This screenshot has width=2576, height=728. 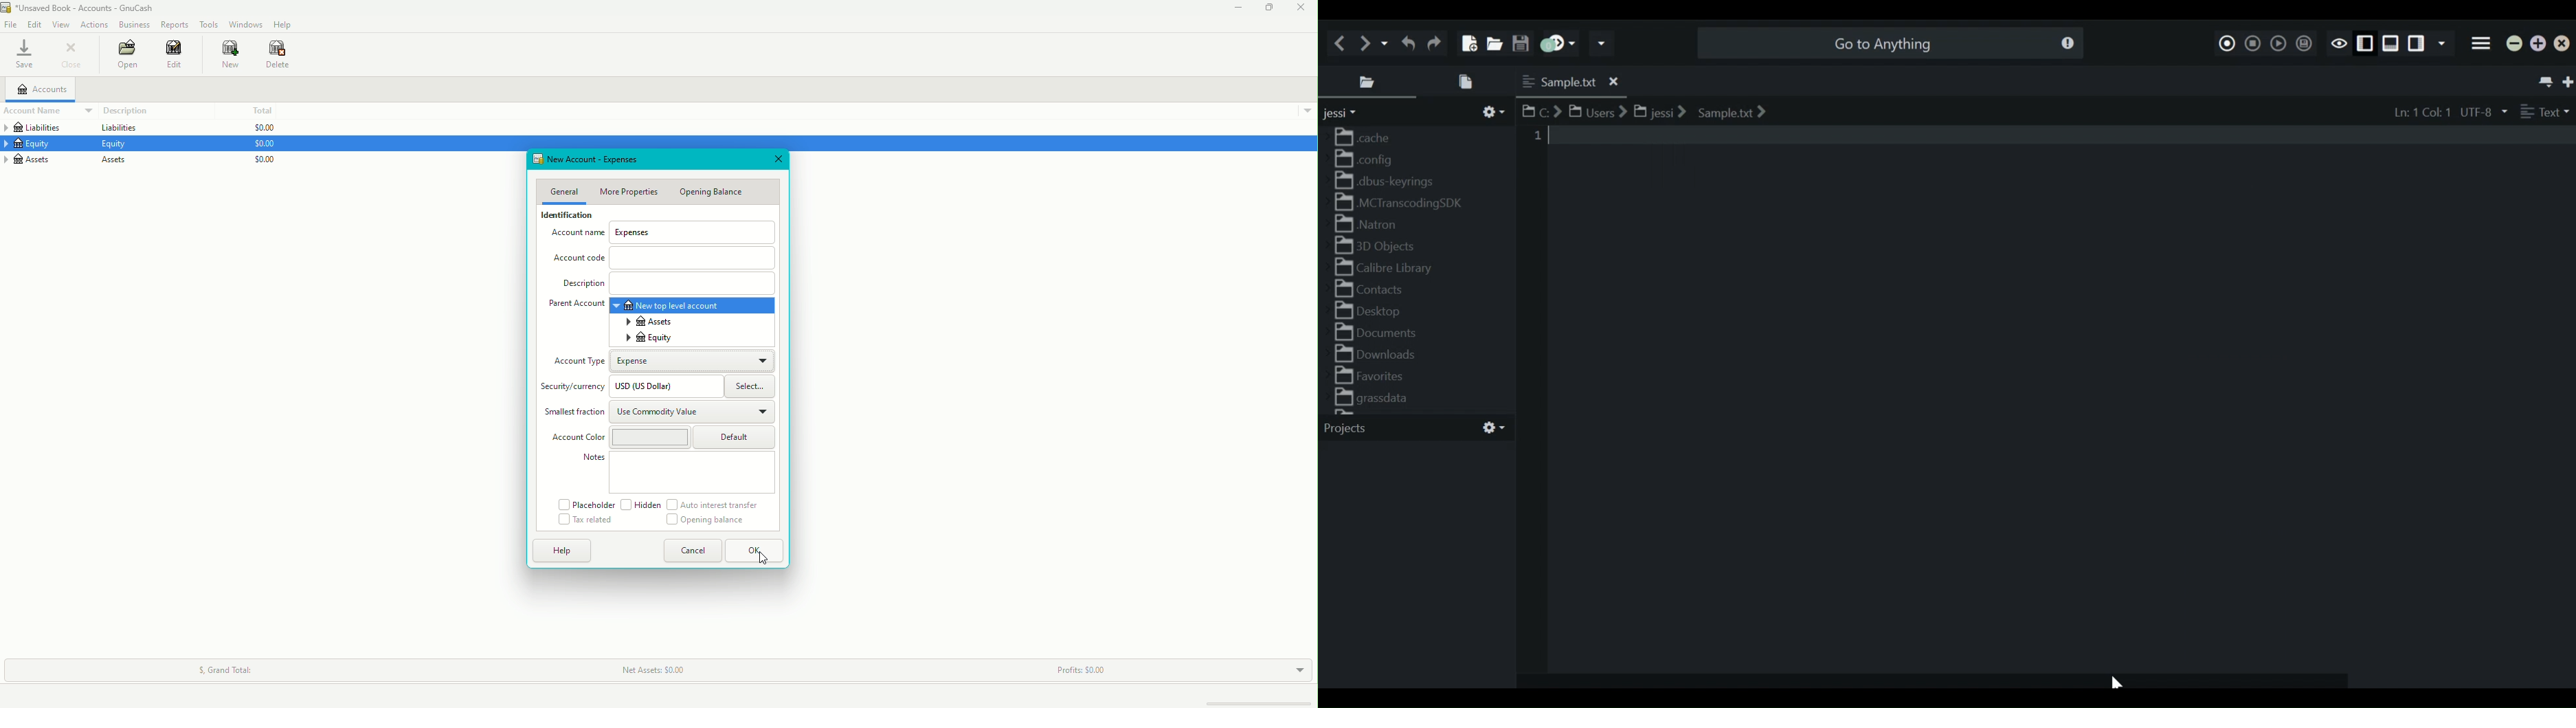 What do you see at coordinates (42, 89) in the screenshot?
I see `Accounts` at bounding box center [42, 89].